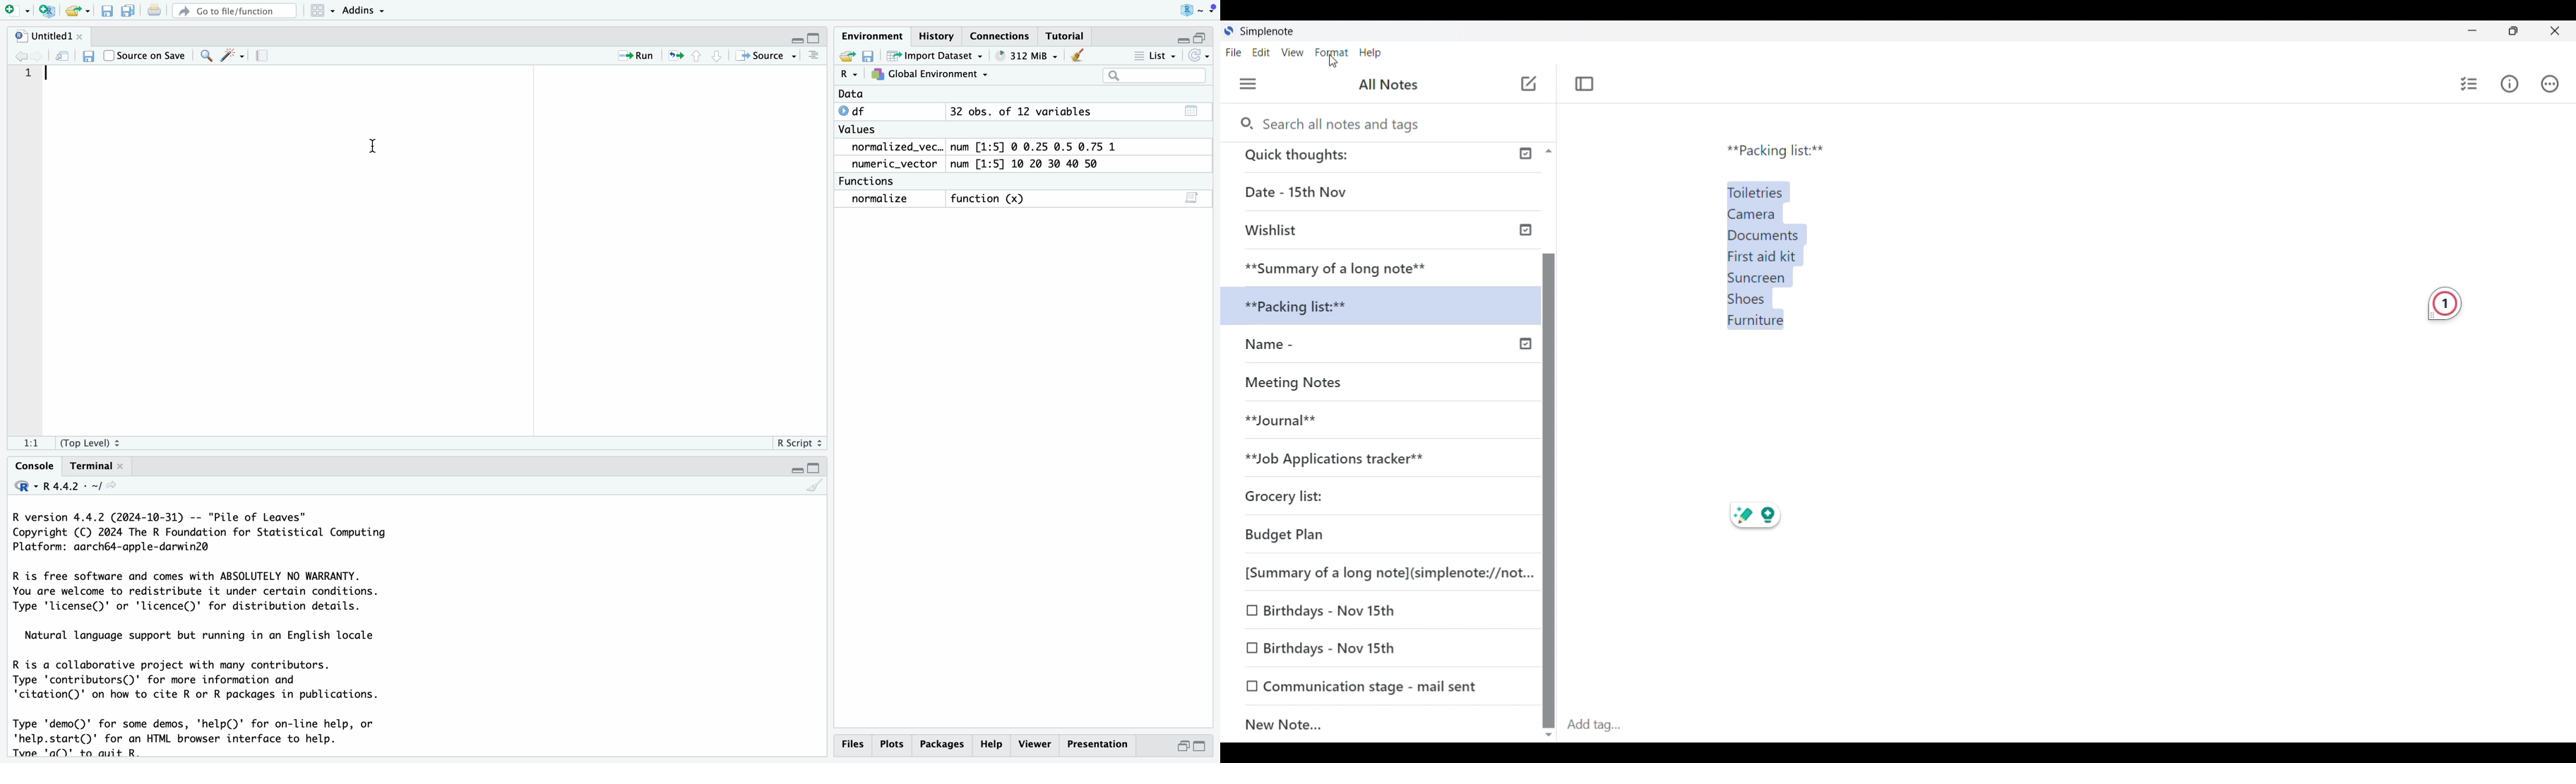  Describe the element at coordinates (1102, 743) in the screenshot. I see `Presentation` at that location.